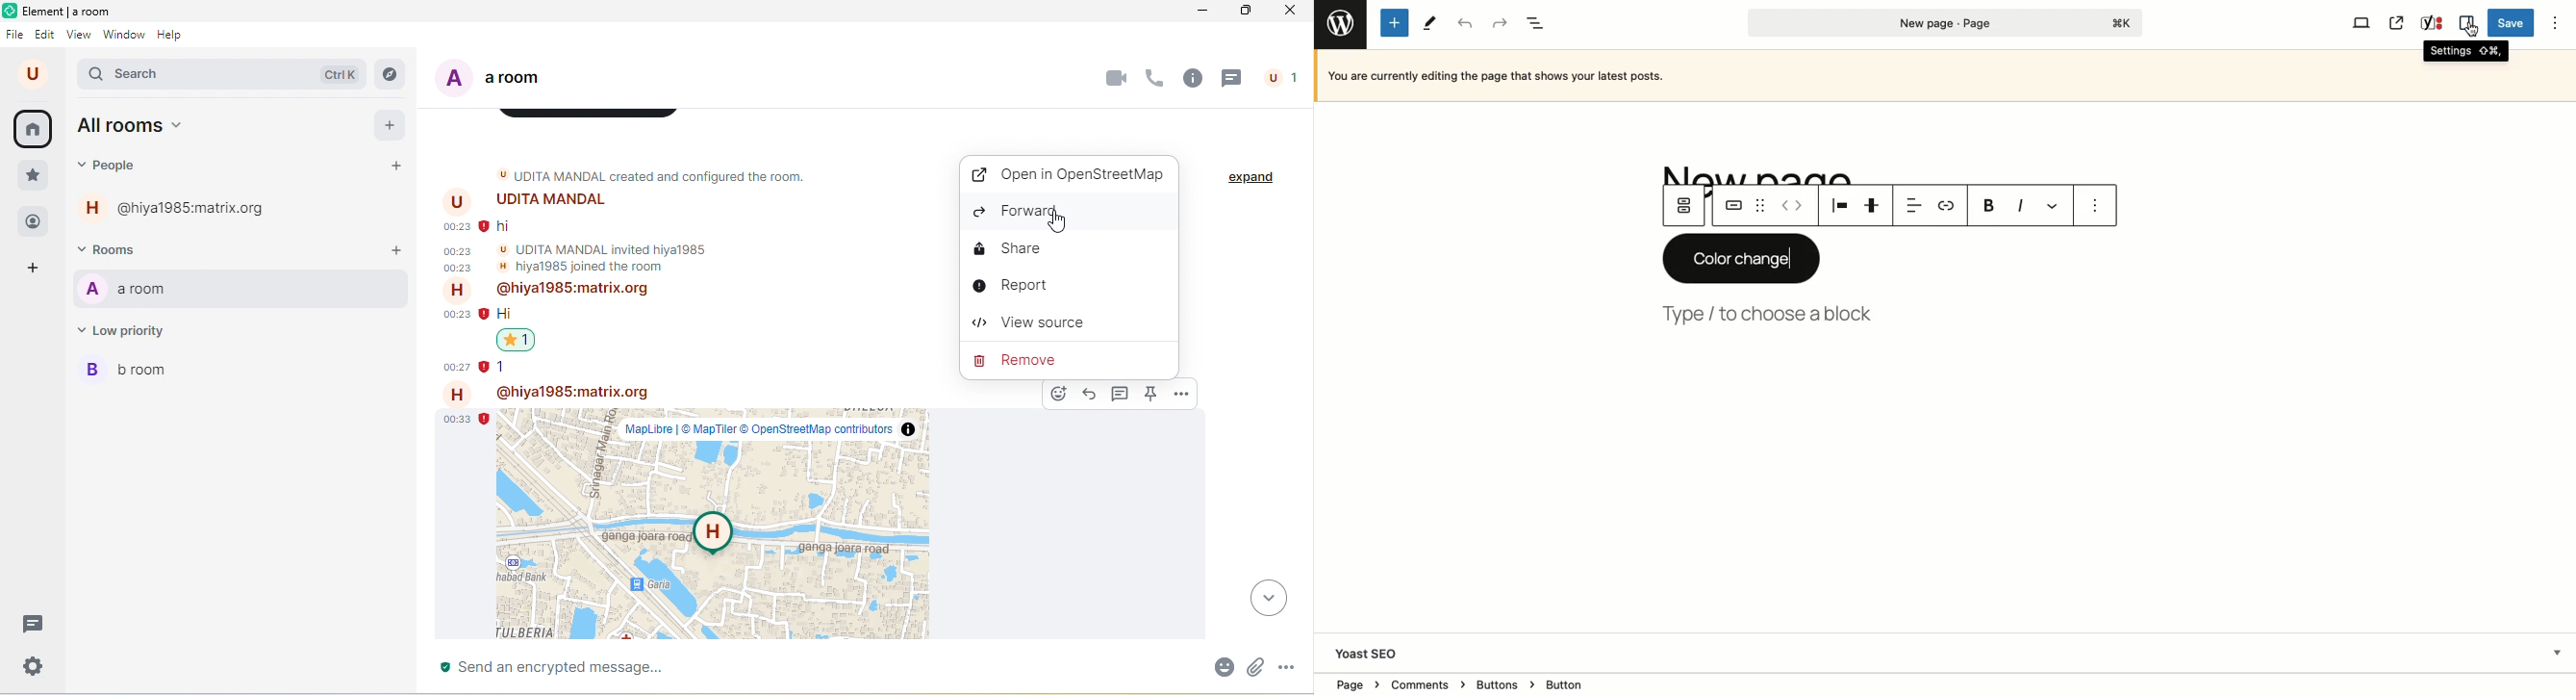 This screenshot has height=700, width=2576. I want to click on Drag, so click(1760, 205).